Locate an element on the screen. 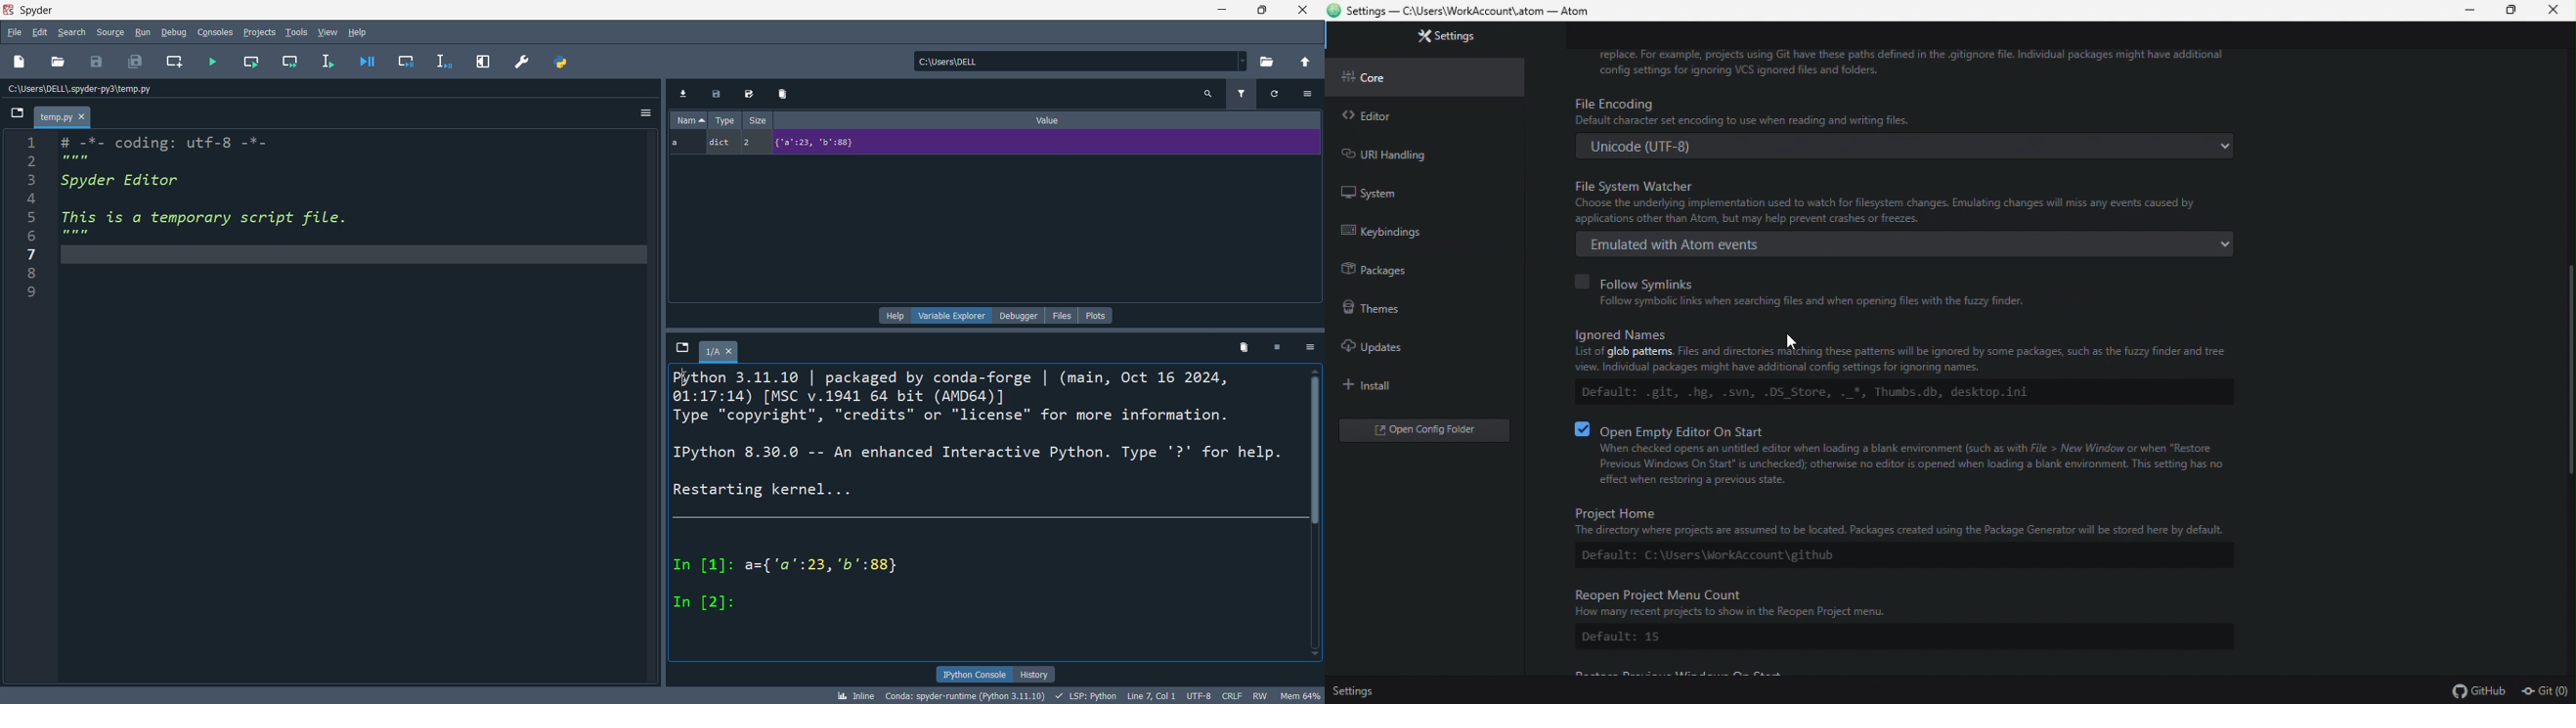 The width and height of the screenshot is (2576, 728). Follow symbolic links when searching files and when opening files with the fuzzy finder. is located at coordinates (1798, 301).